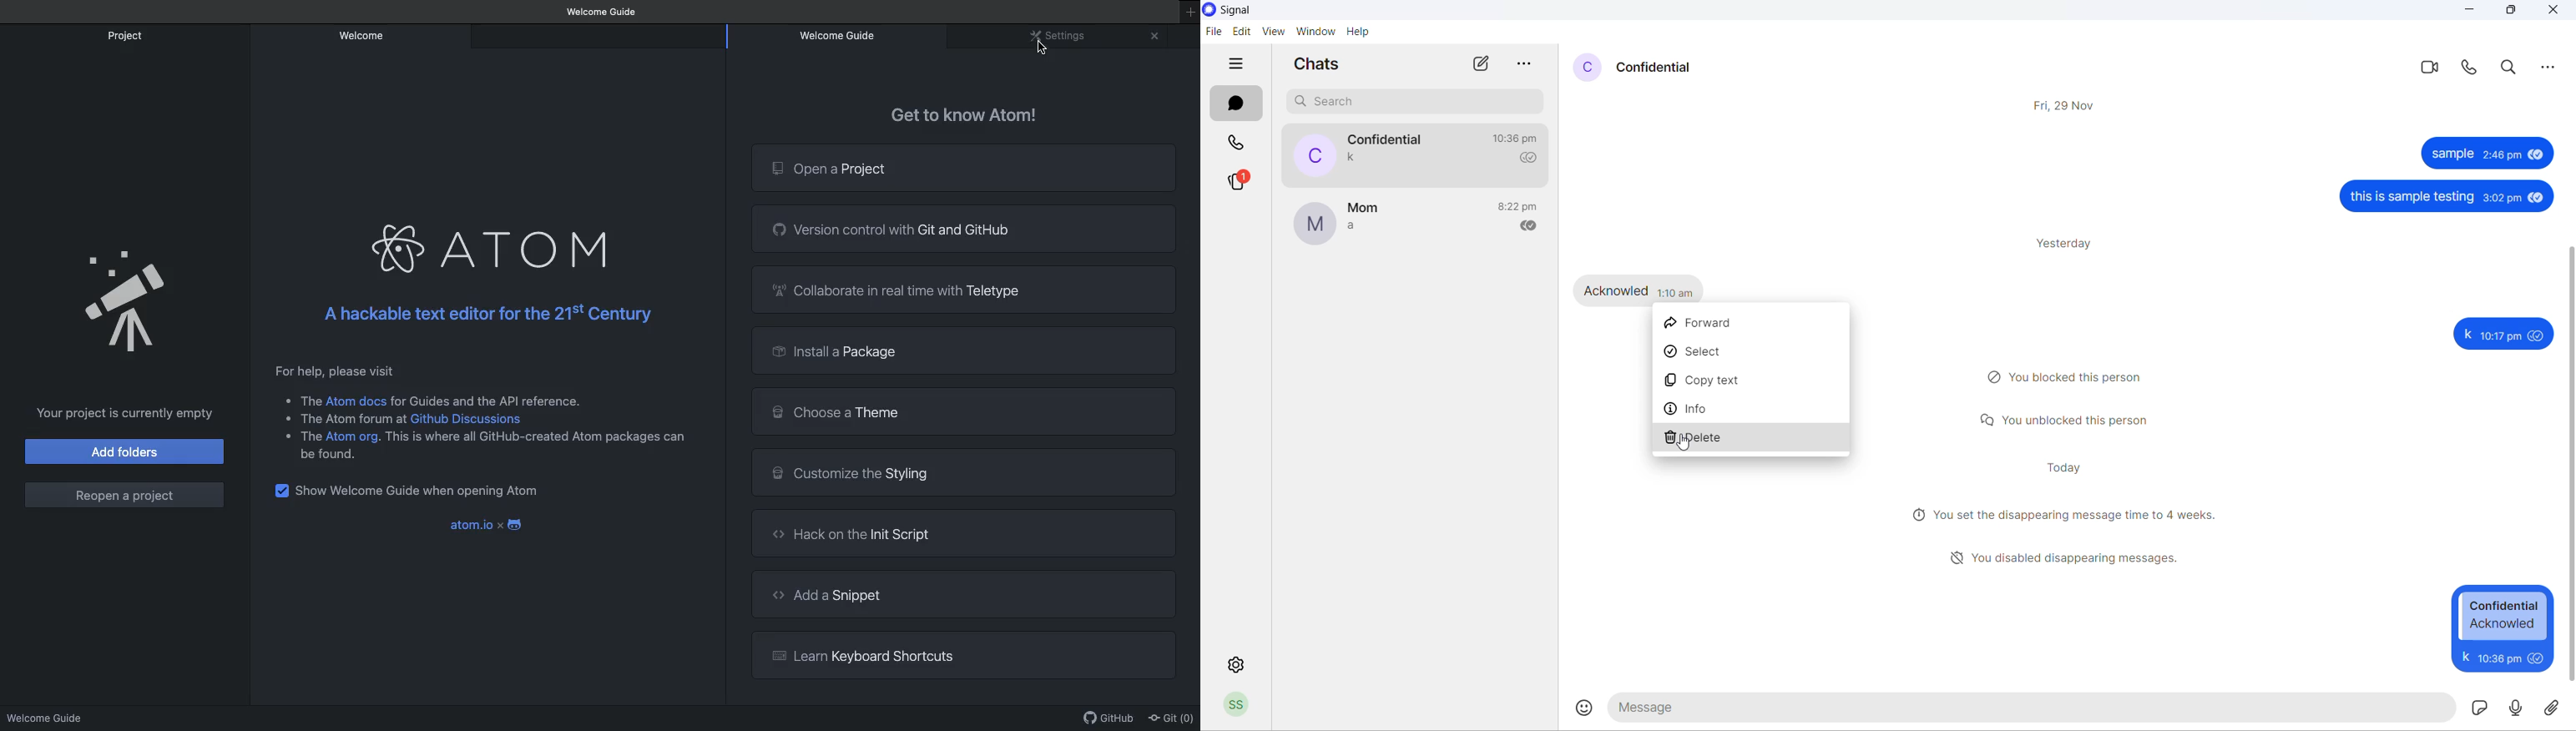 The image size is (2576, 756). Describe the element at coordinates (1241, 64) in the screenshot. I see `hide tabs` at that location.